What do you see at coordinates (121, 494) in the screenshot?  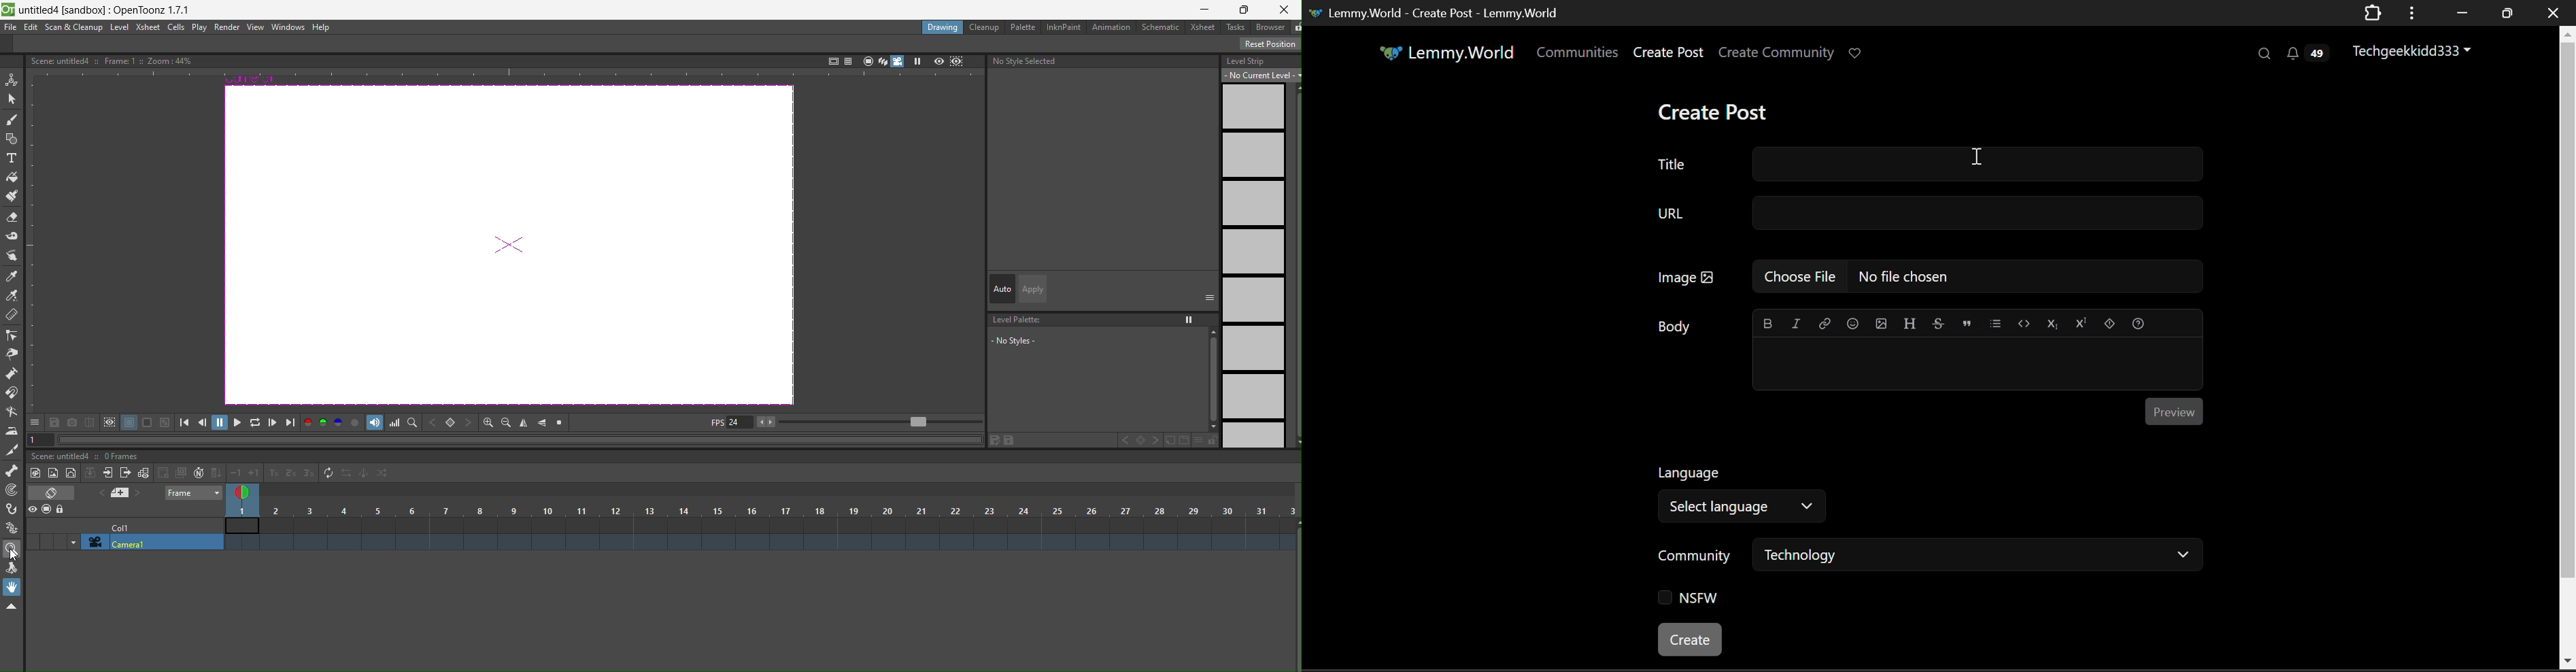 I see `icon` at bounding box center [121, 494].